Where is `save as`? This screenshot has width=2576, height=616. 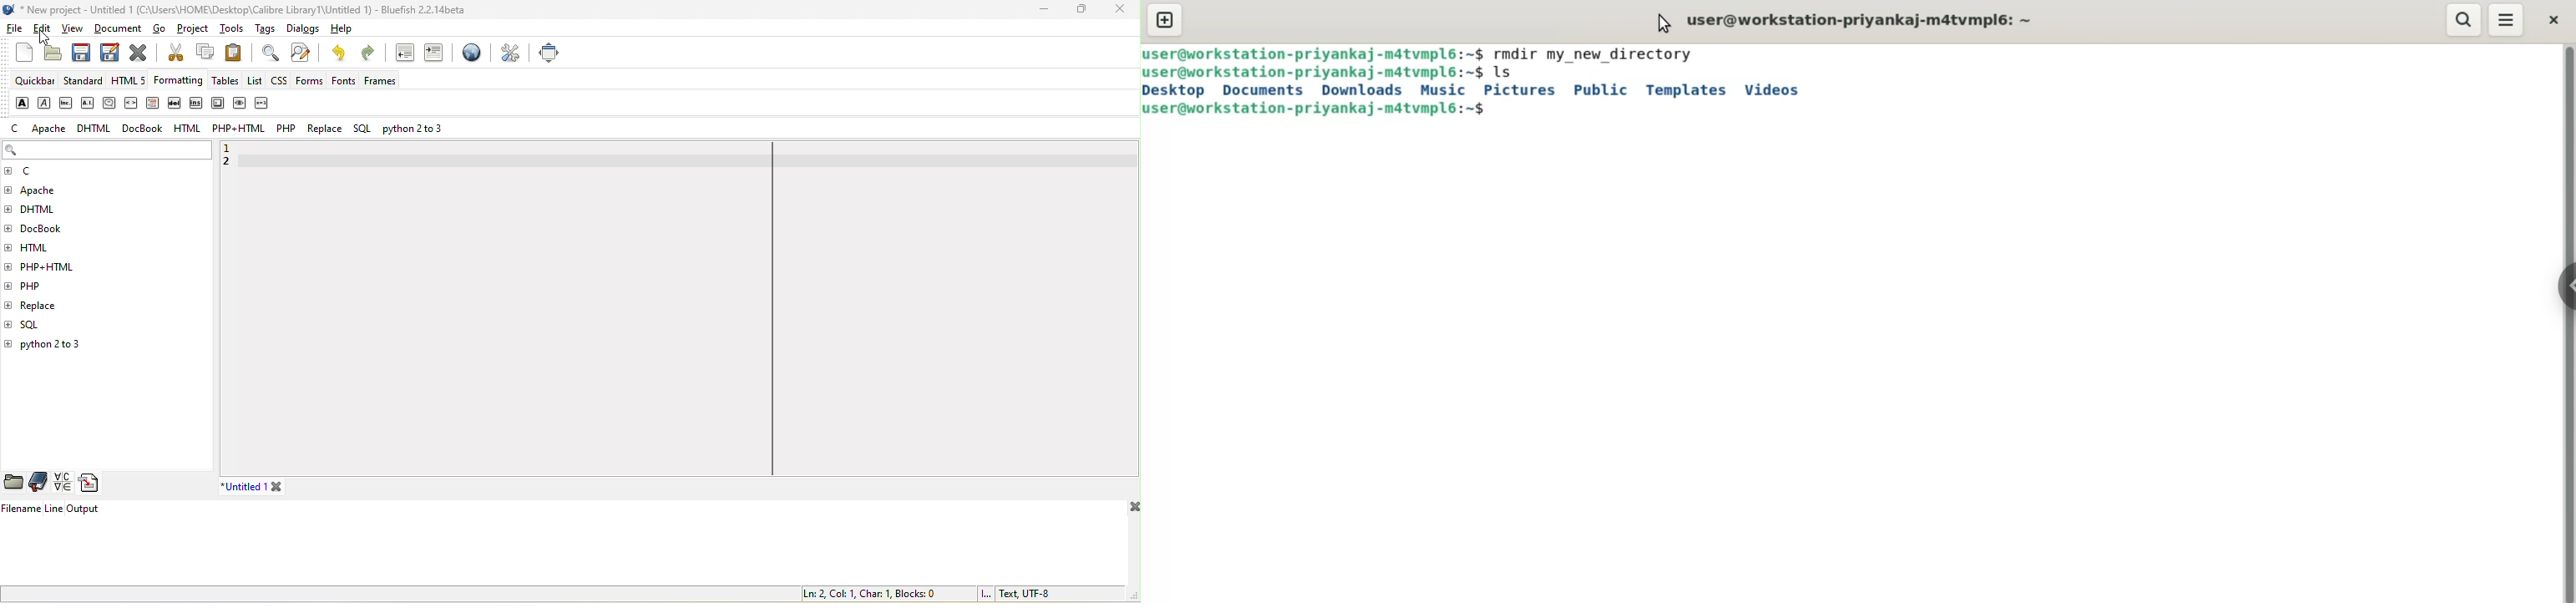 save as is located at coordinates (108, 52).